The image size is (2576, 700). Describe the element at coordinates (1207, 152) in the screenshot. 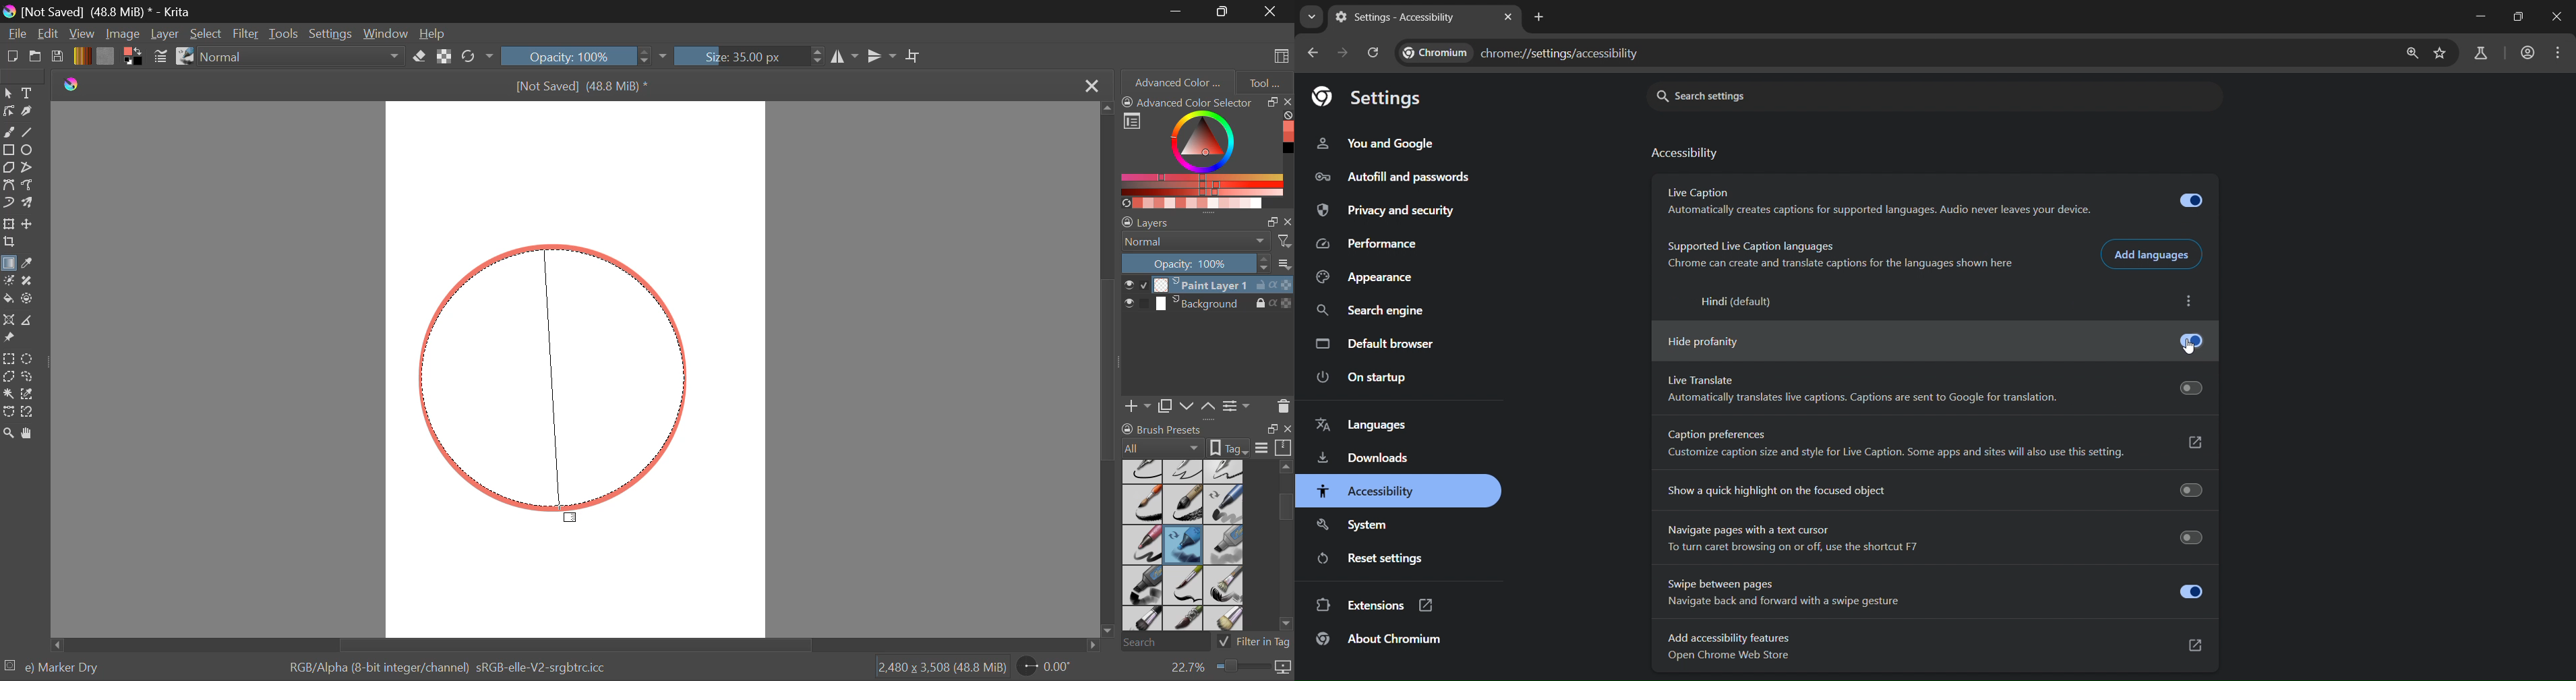

I see `Advanced Color Selector` at that location.